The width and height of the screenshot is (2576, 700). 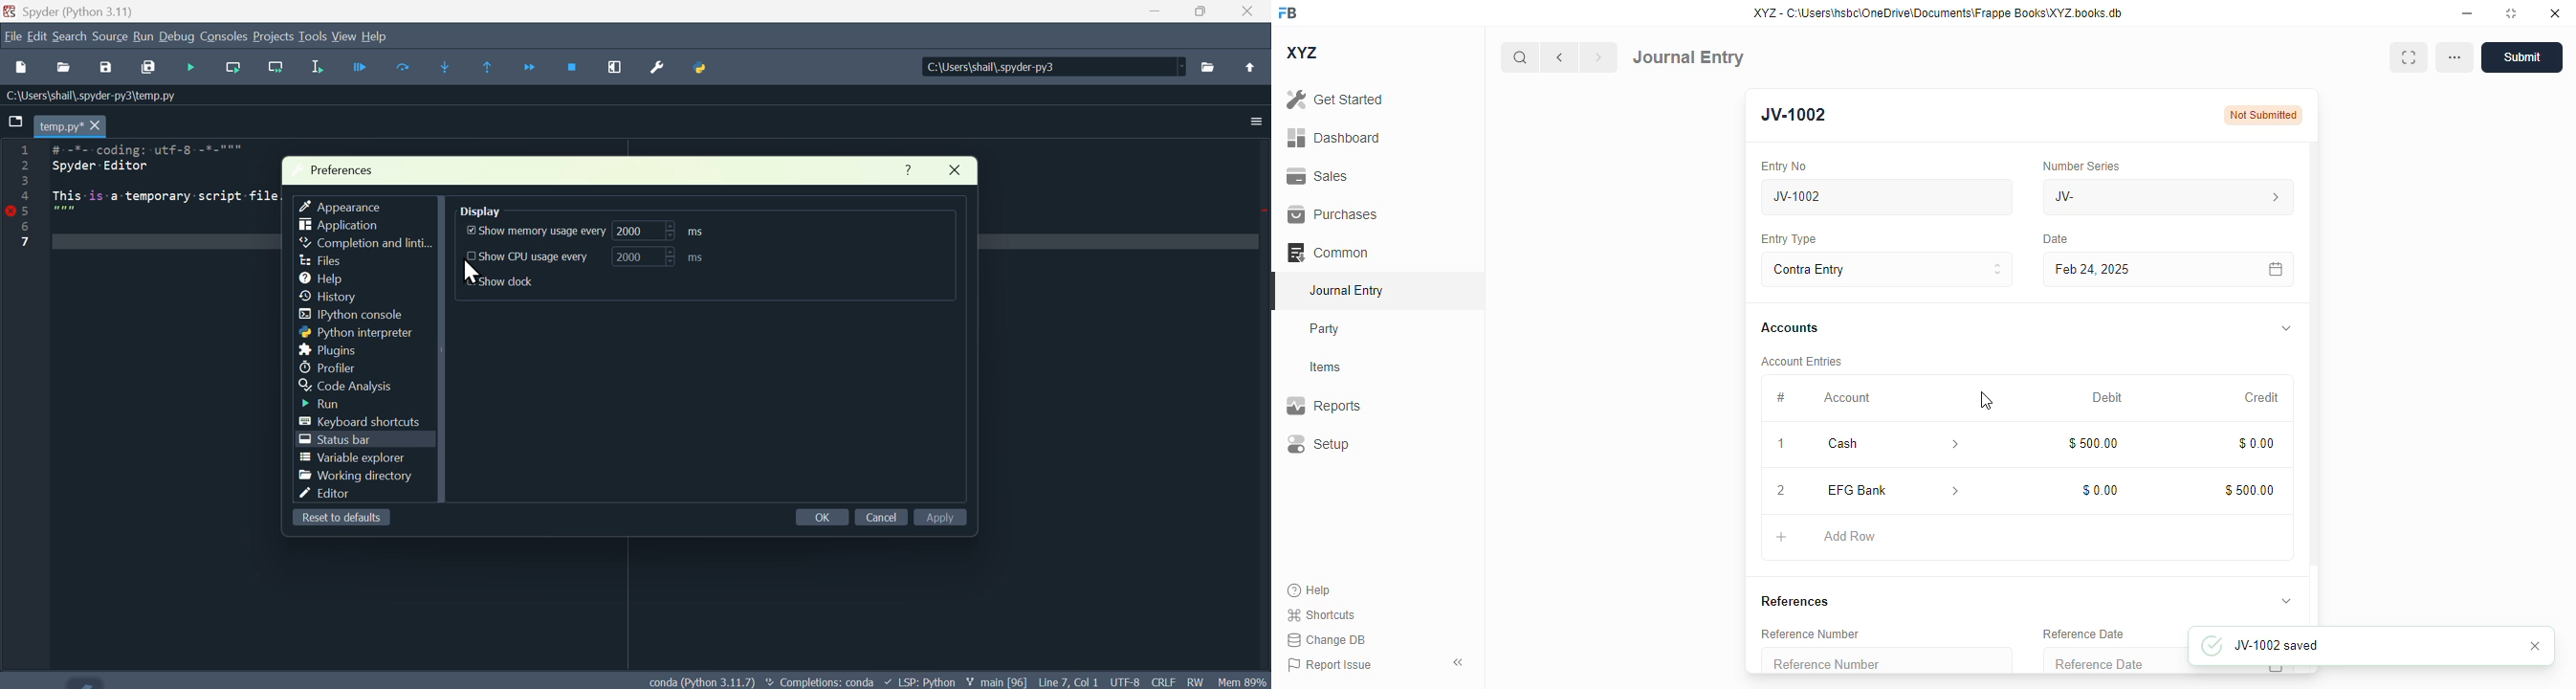 I want to click on common, so click(x=1328, y=252).